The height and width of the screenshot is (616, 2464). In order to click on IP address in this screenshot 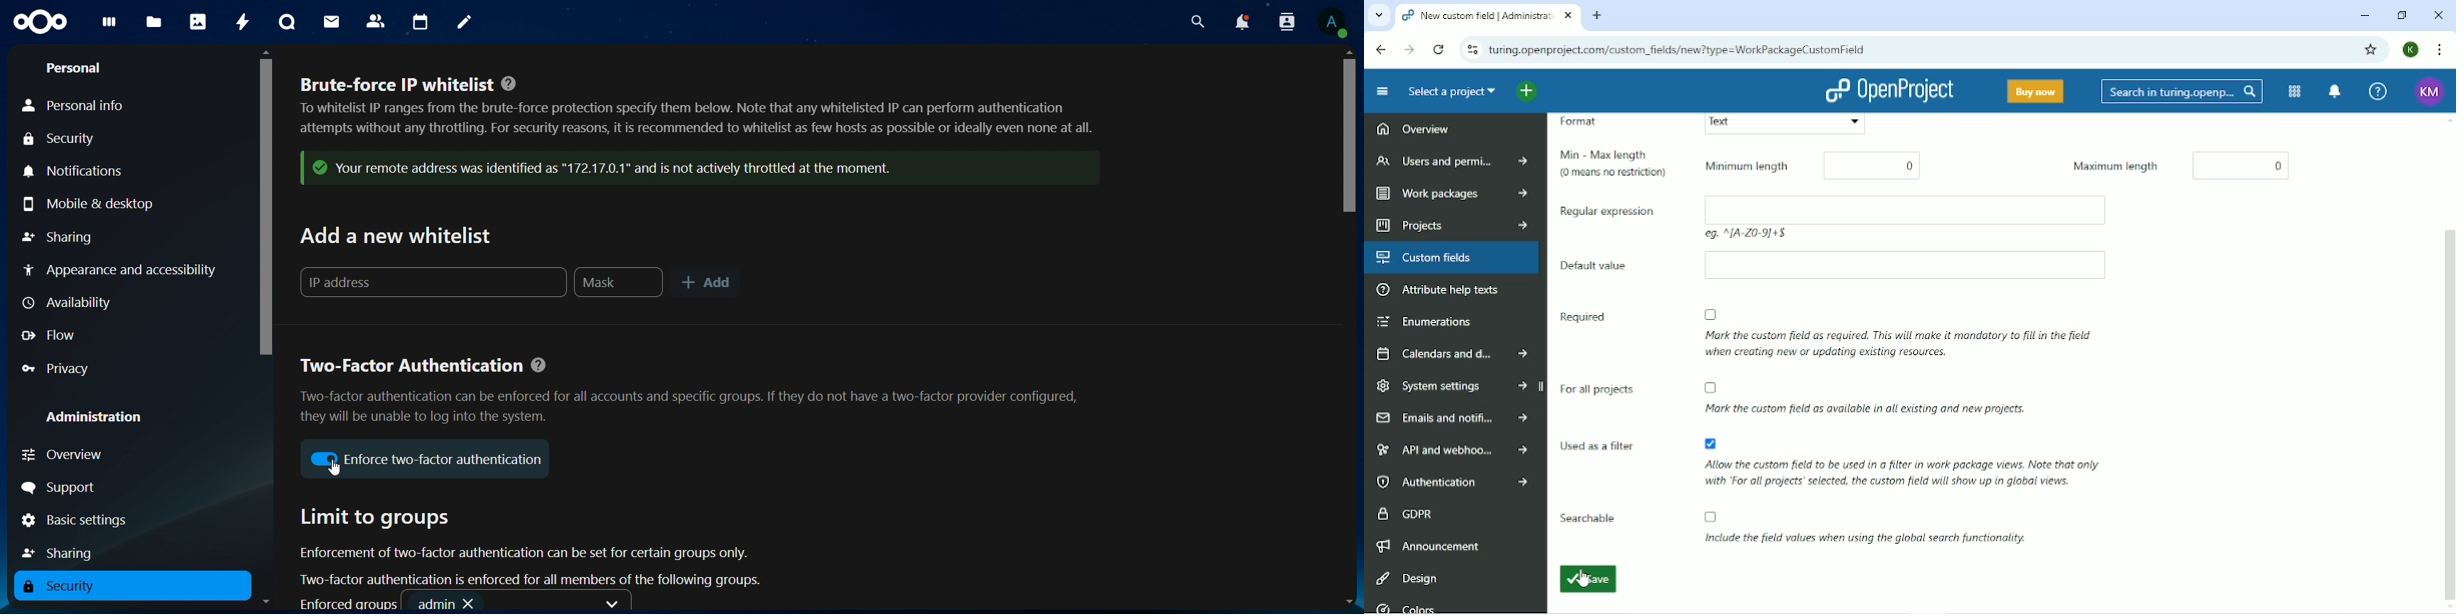, I will do `click(430, 284)`.